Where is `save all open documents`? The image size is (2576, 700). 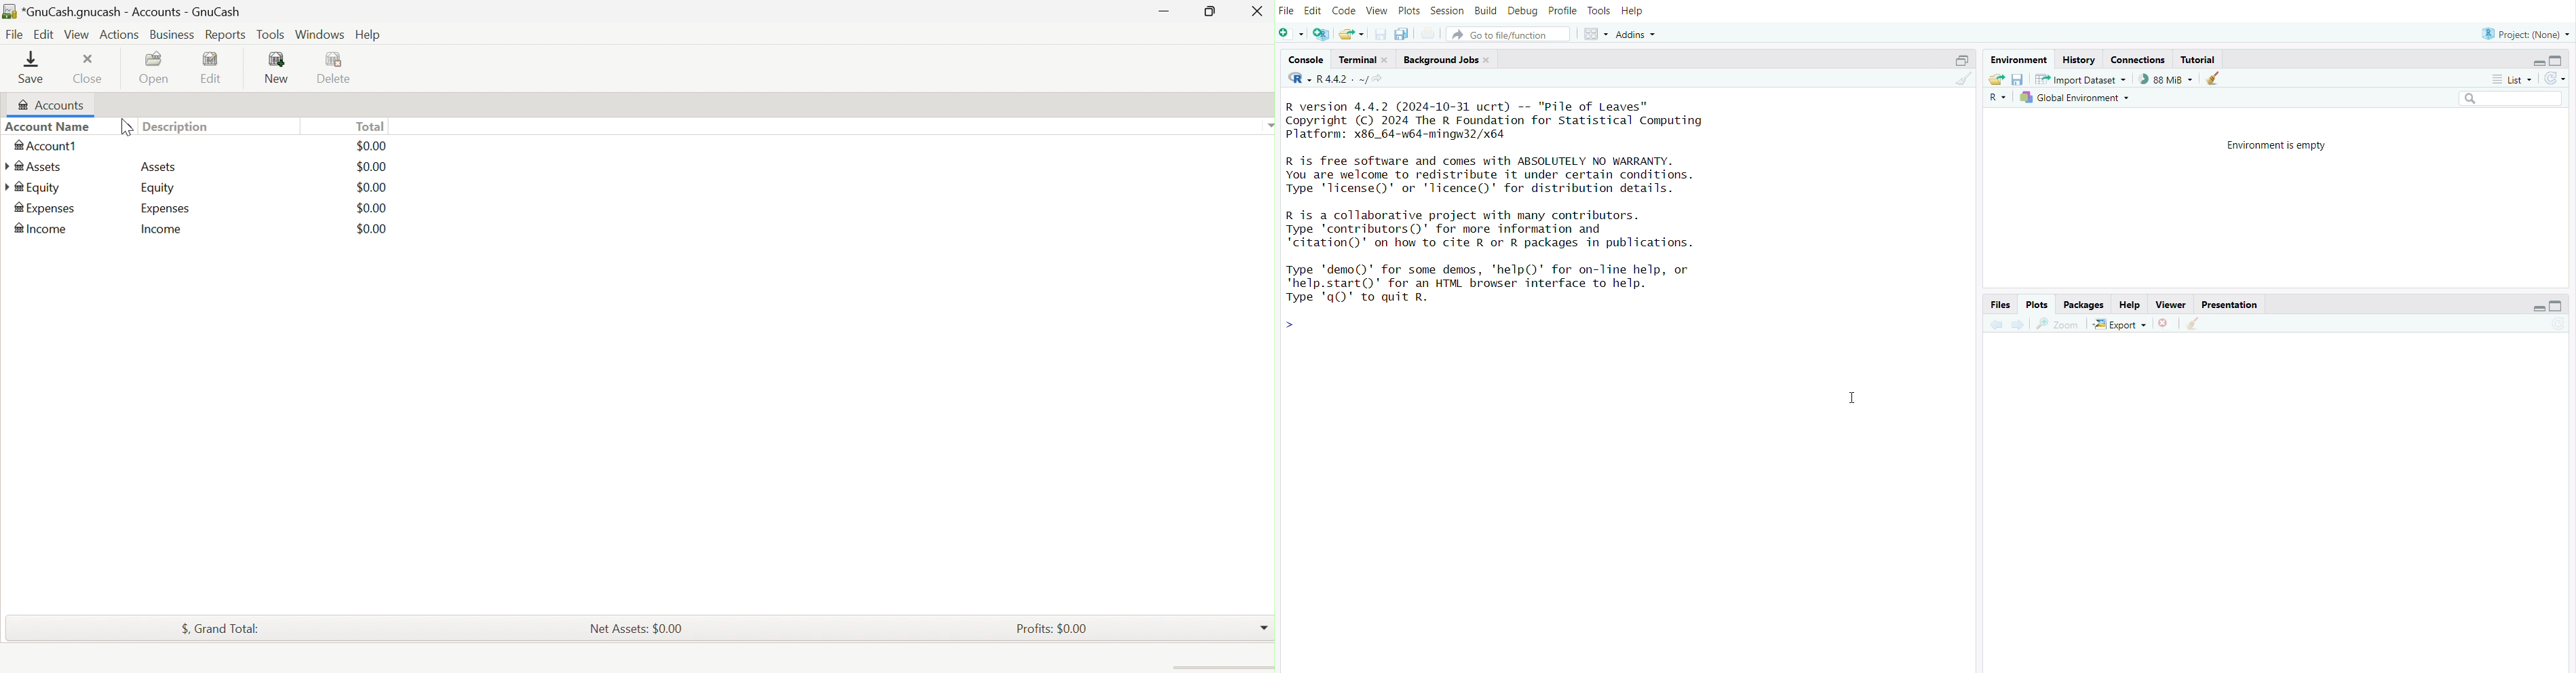 save all open documents is located at coordinates (1404, 34).